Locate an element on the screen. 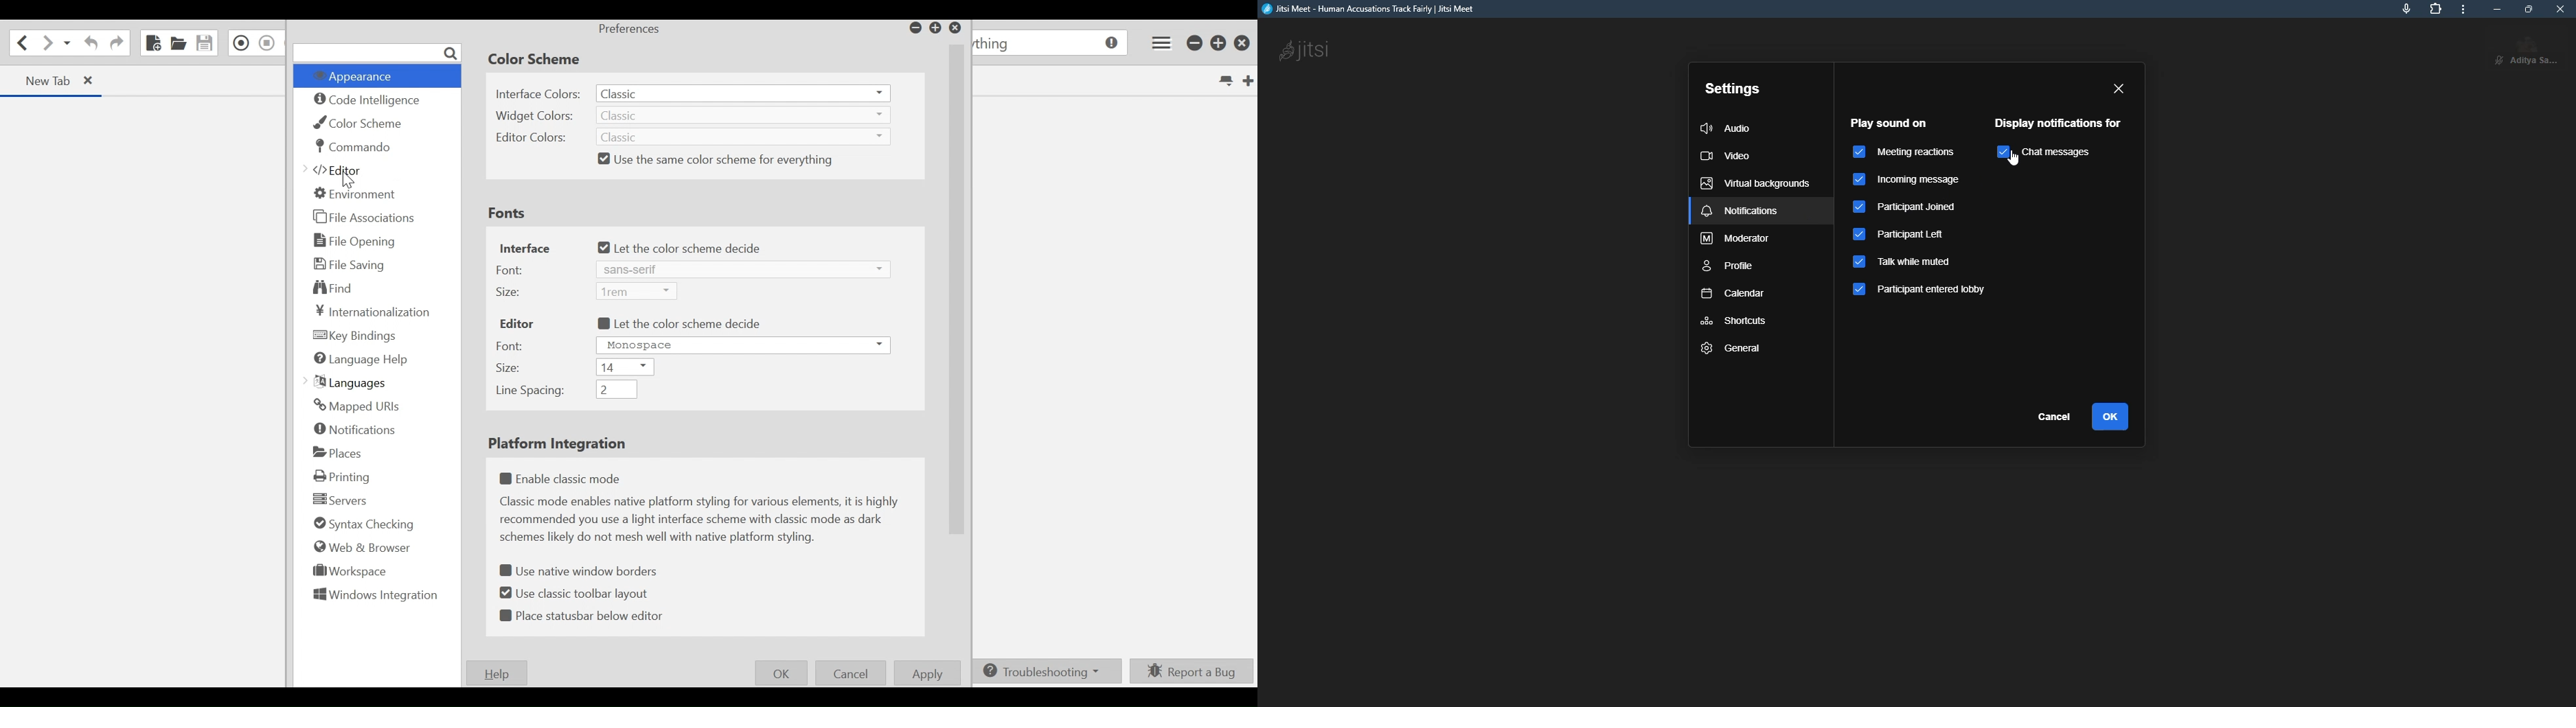 This screenshot has height=728, width=2576. profile is located at coordinates (1731, 266).